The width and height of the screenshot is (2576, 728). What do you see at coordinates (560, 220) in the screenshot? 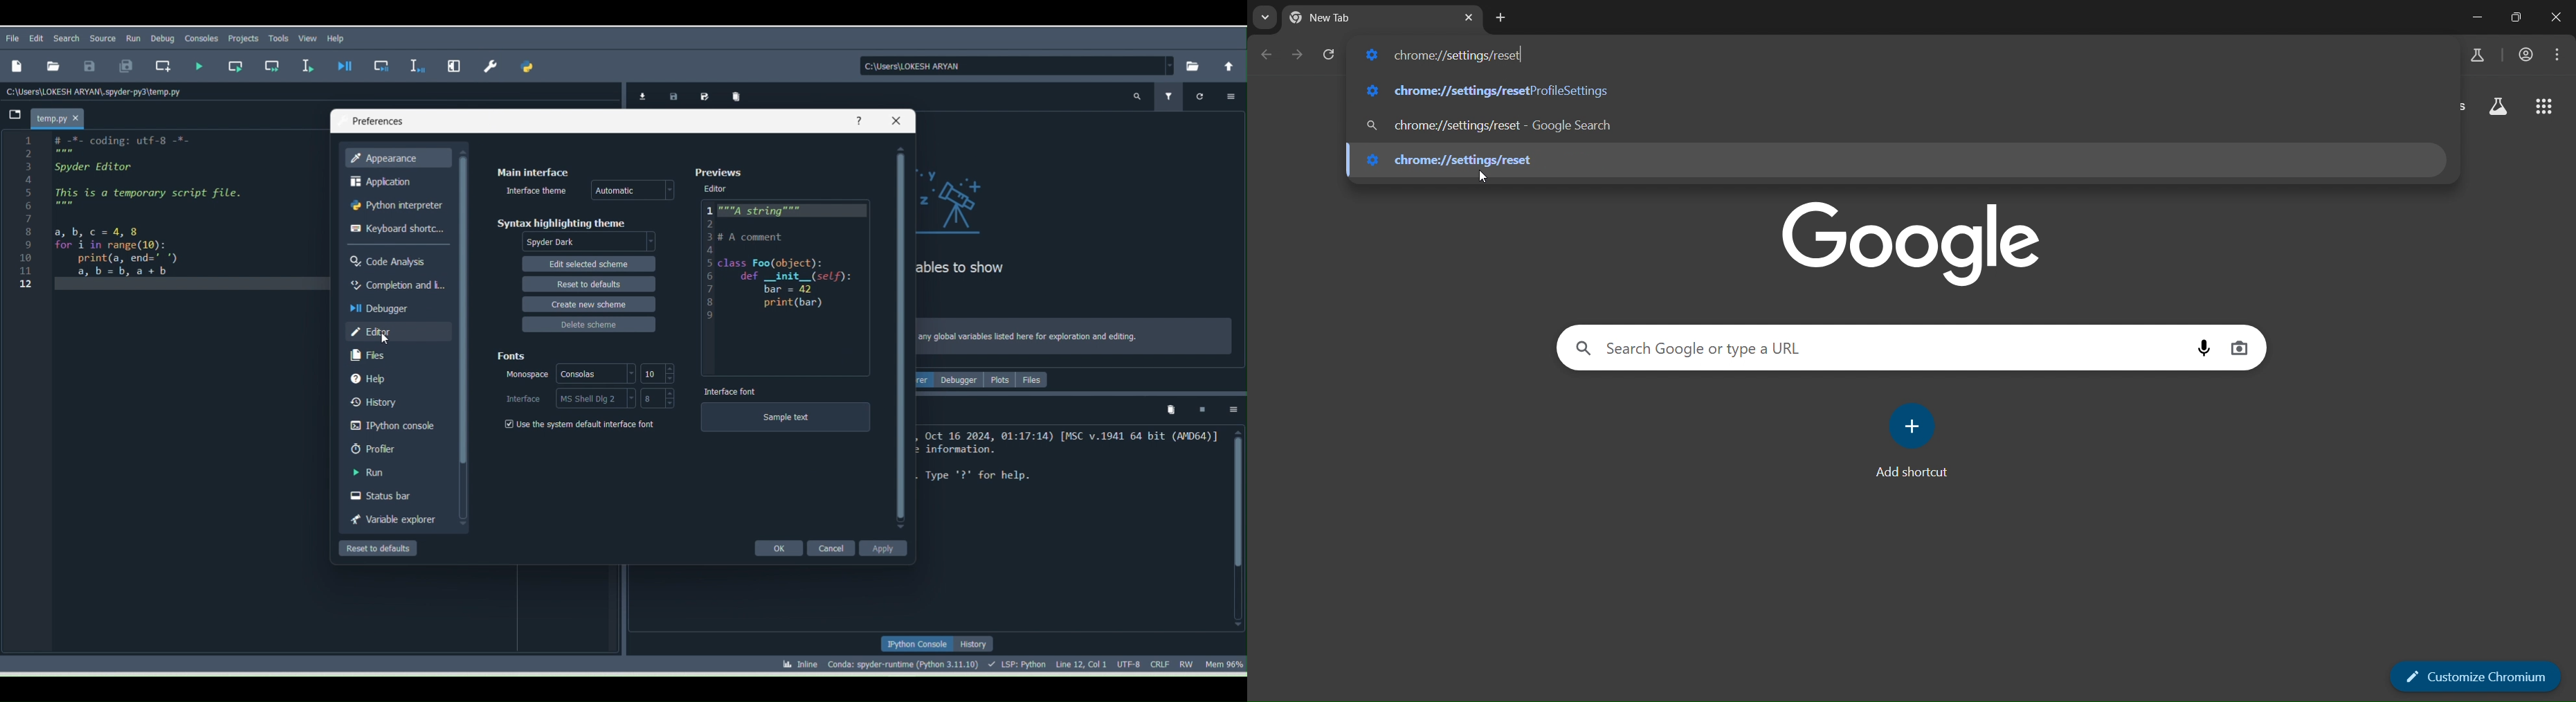
I see `Syntax highlighting theme` at bounding box center [560, 220].